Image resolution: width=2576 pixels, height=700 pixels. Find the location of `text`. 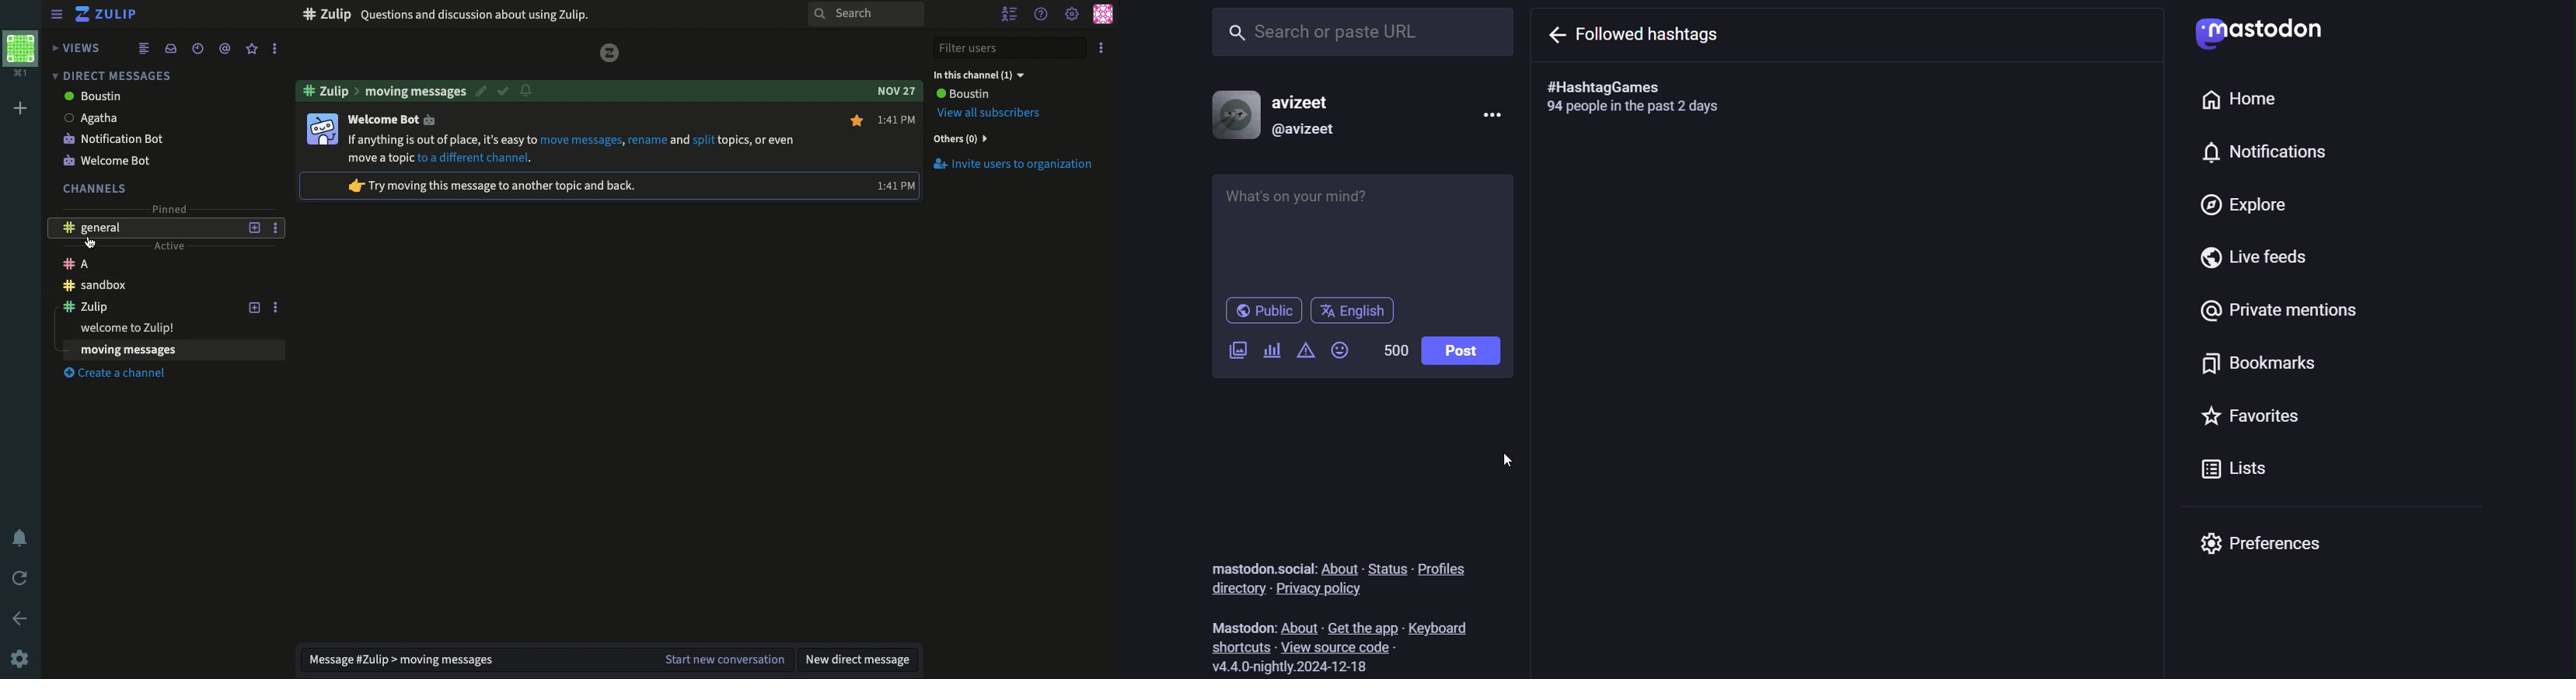

text is located at coordinates (490, 186).